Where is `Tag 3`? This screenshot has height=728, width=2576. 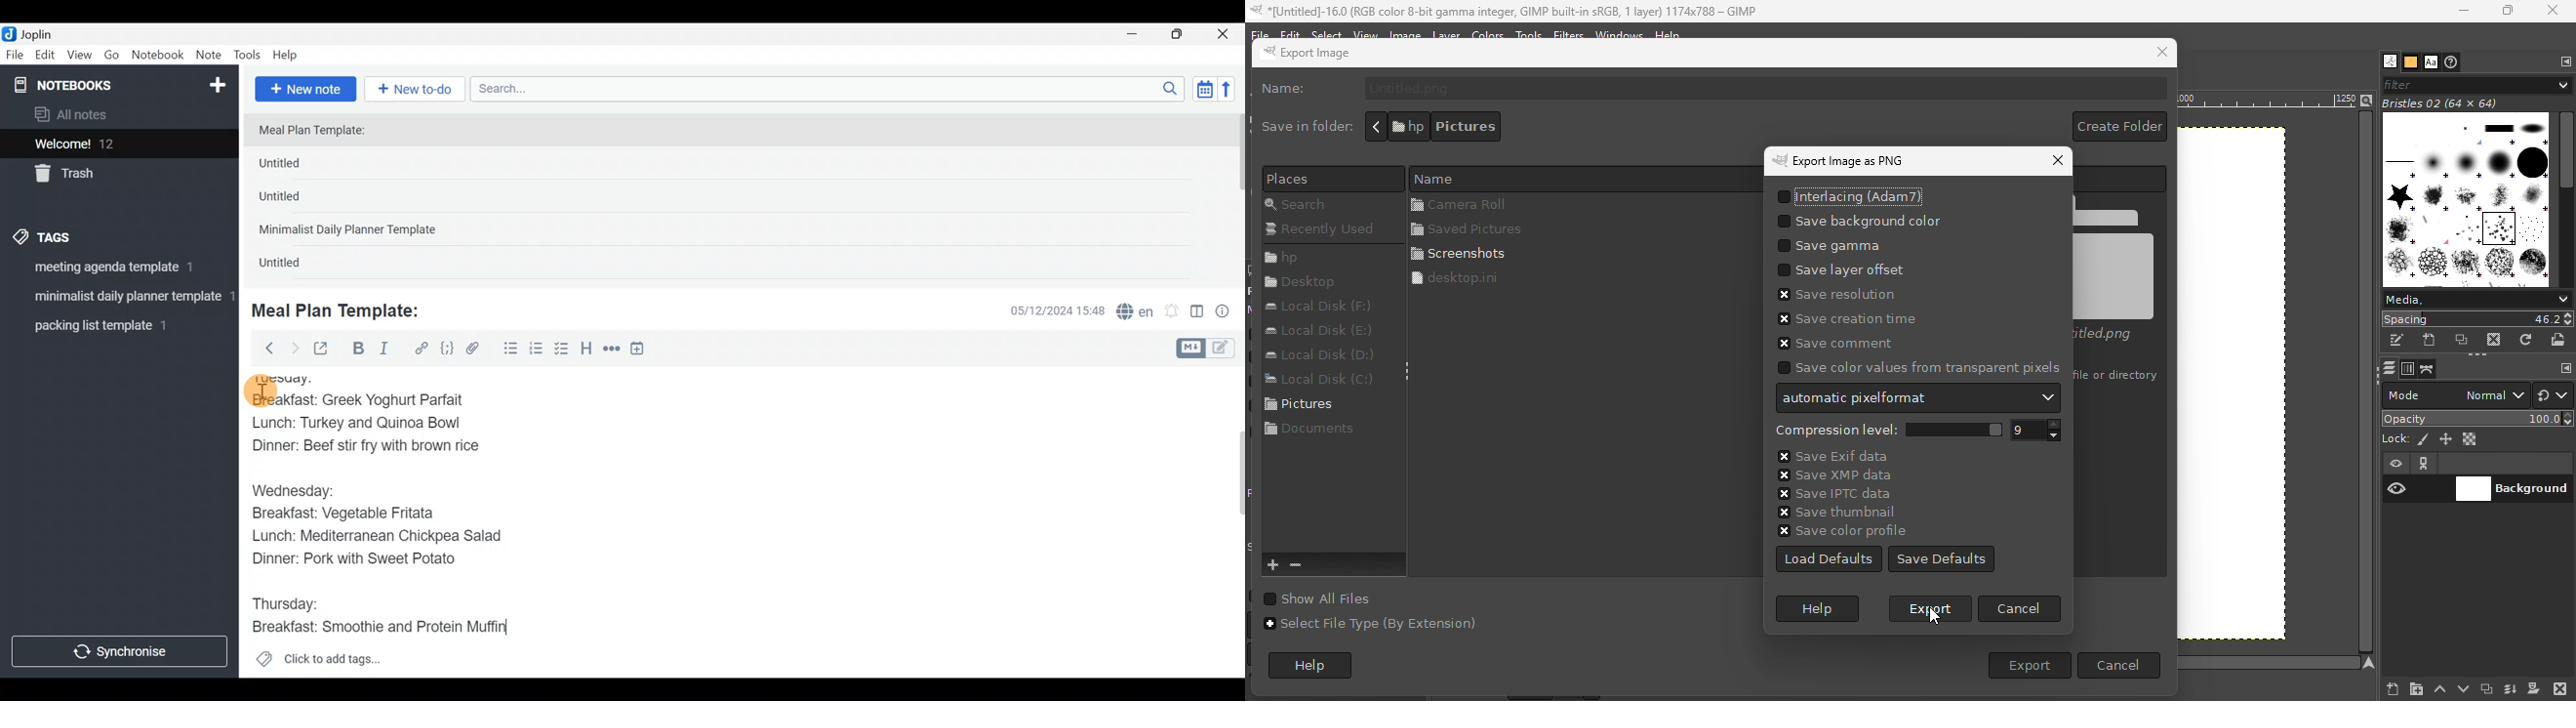 Tag 3 is located at coordinates (115, 325).